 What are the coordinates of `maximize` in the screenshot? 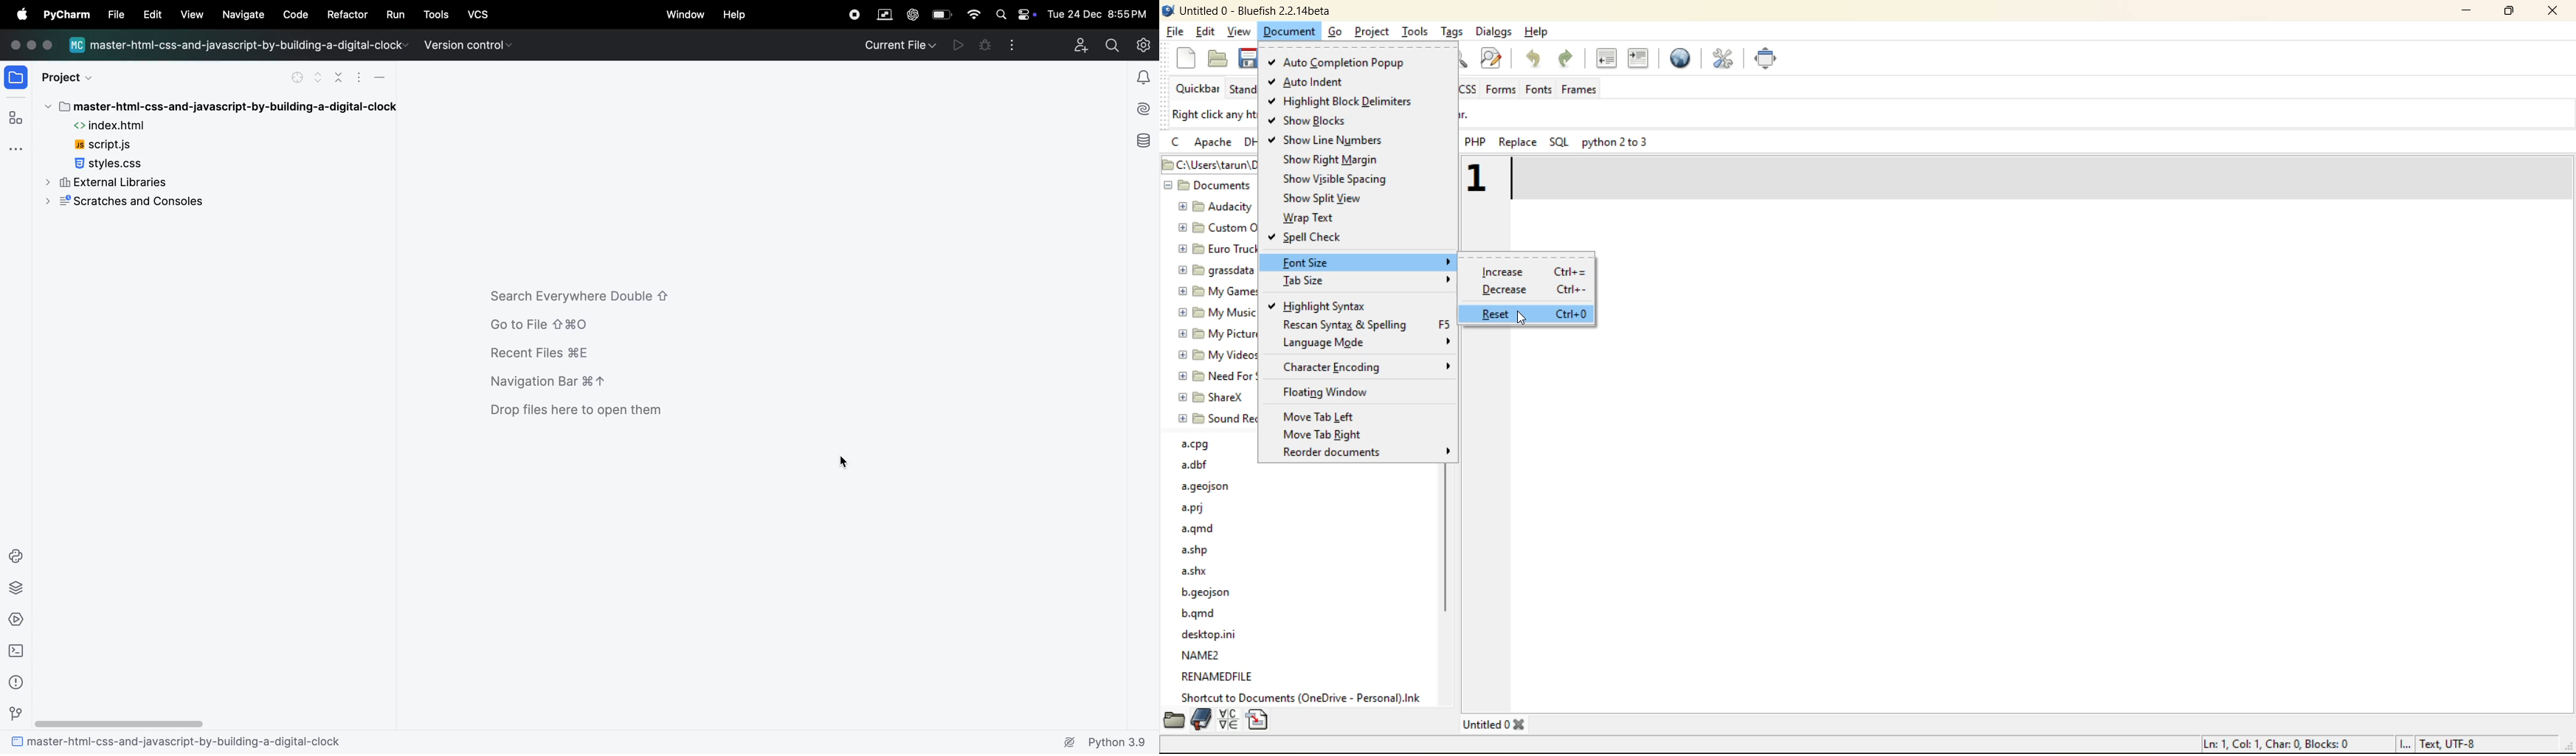 It's located at (2507, 11).